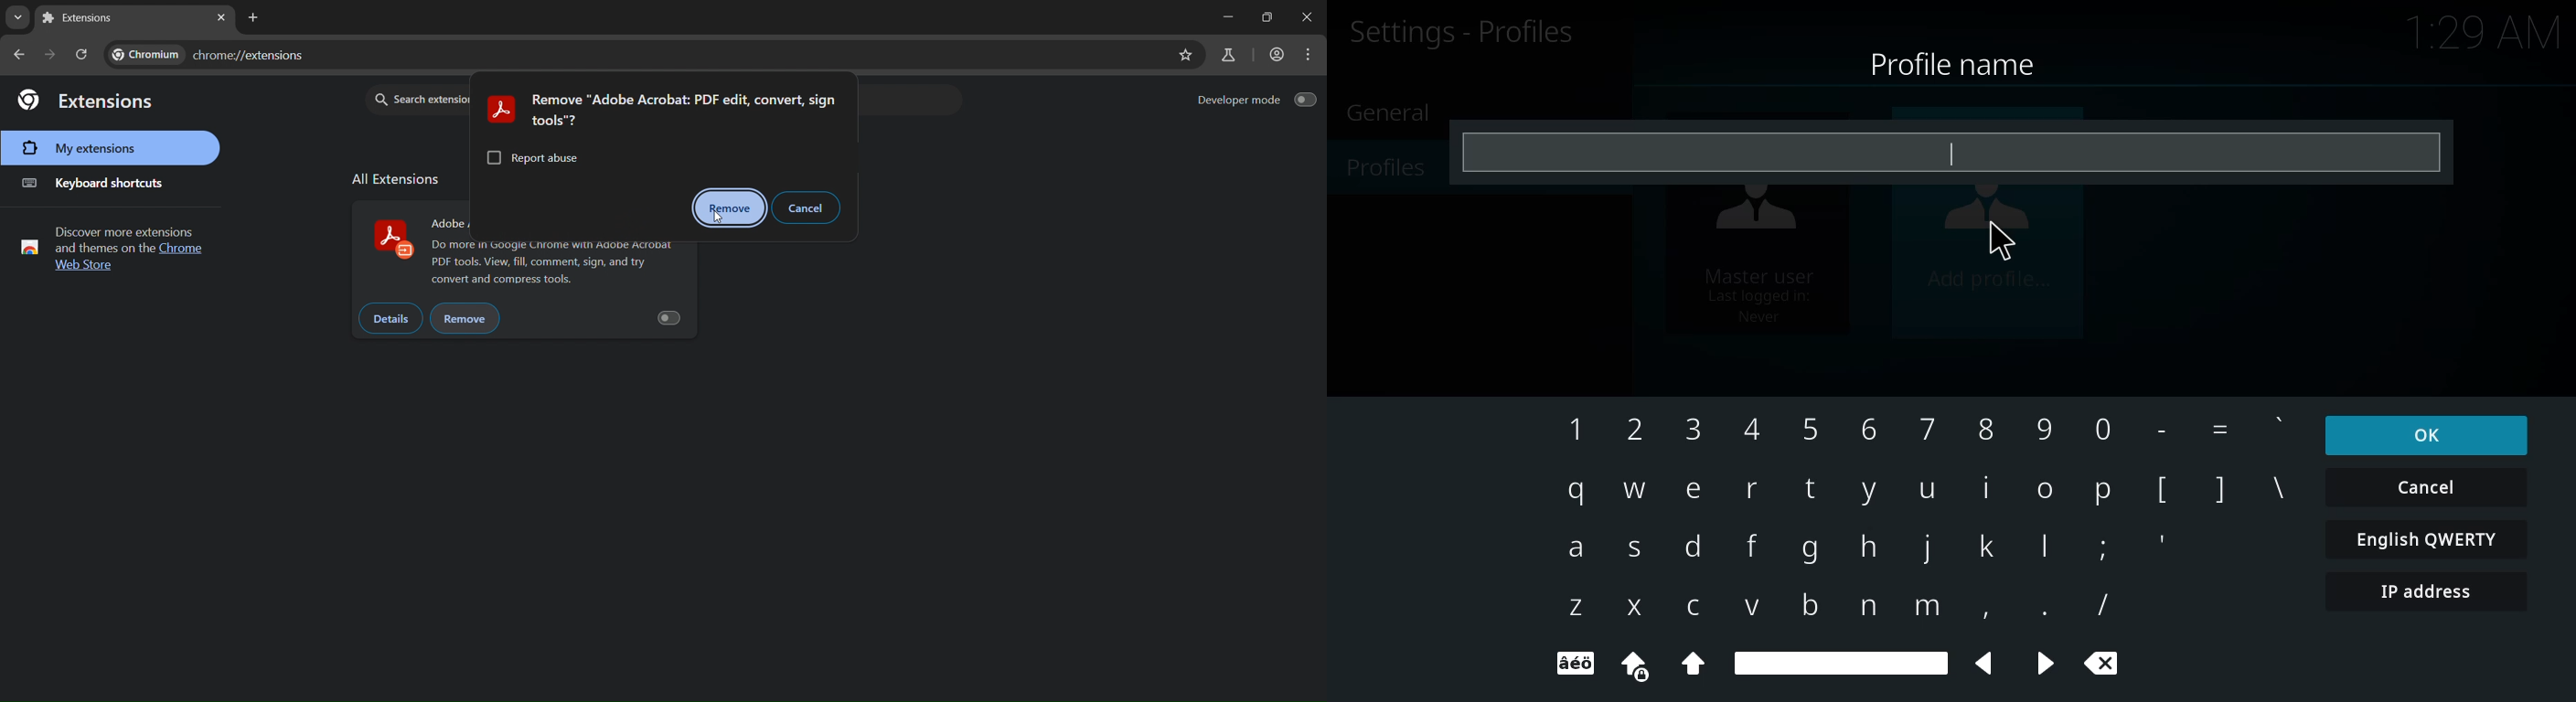  Describe the element at coordinates (1991, 242) in the screenshot. I see `add profile` at that location.